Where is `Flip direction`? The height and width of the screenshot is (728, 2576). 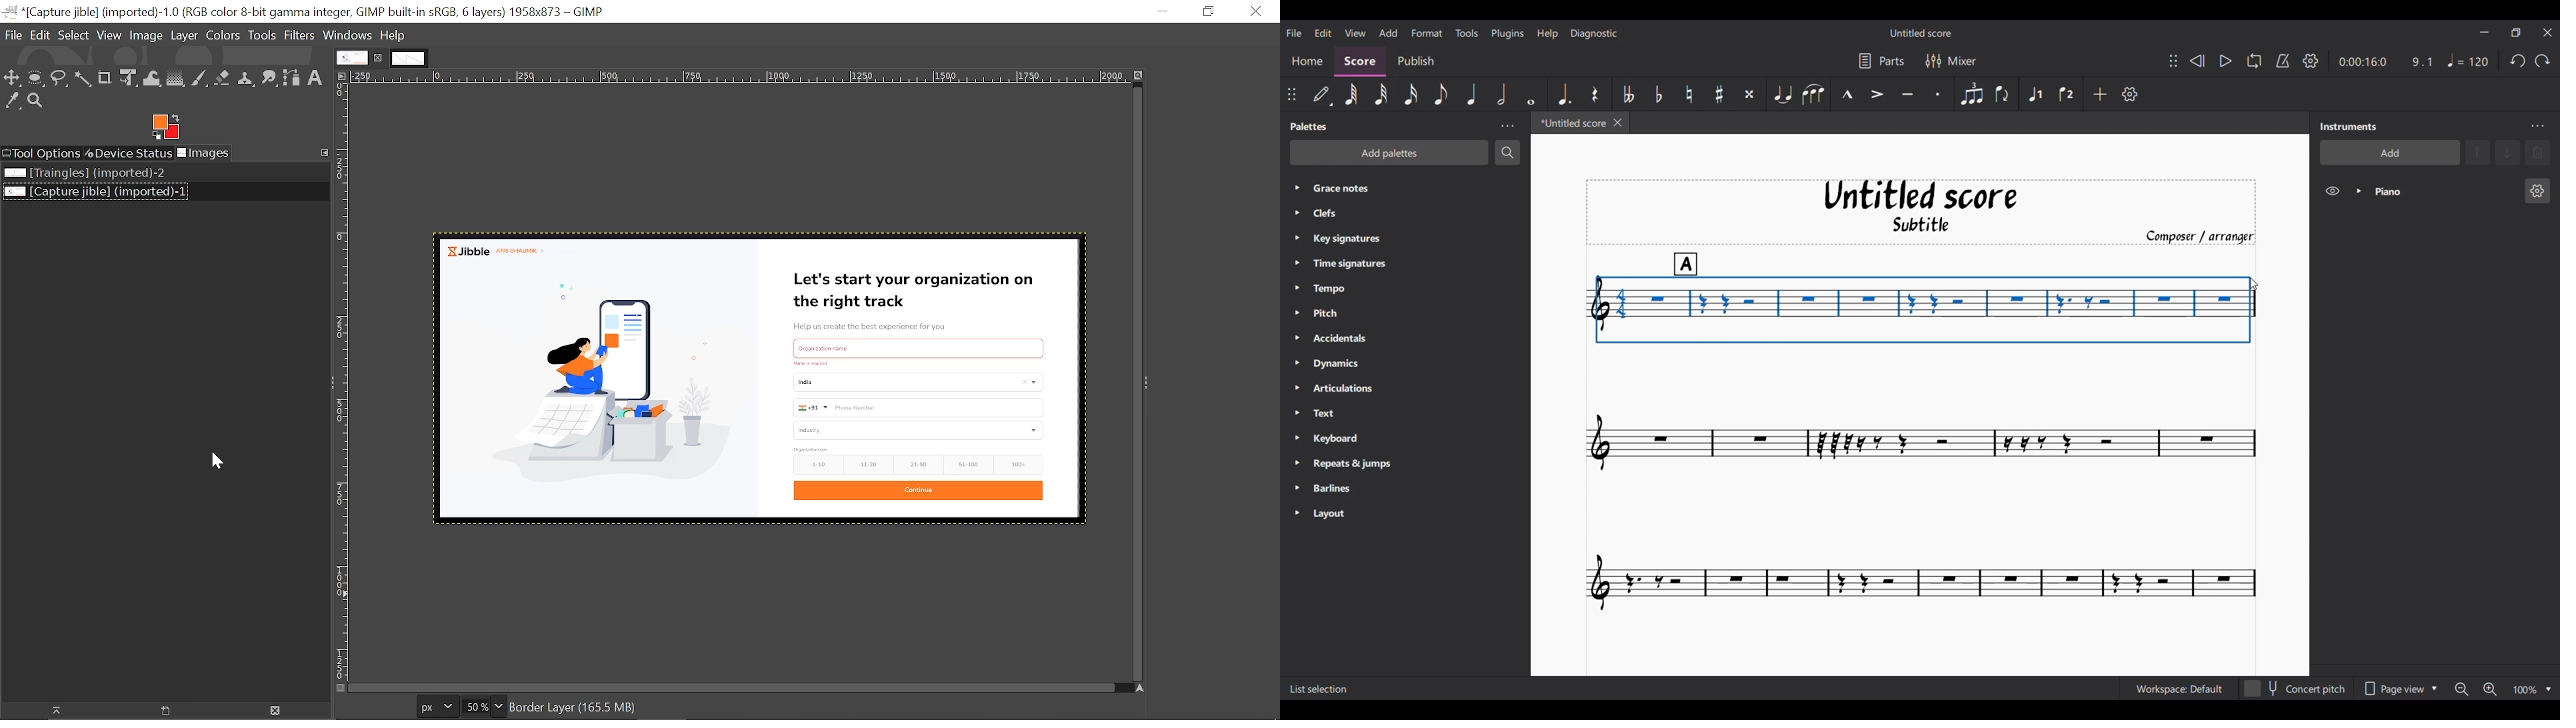 Flip direction is located at coordinates (2002, 94).